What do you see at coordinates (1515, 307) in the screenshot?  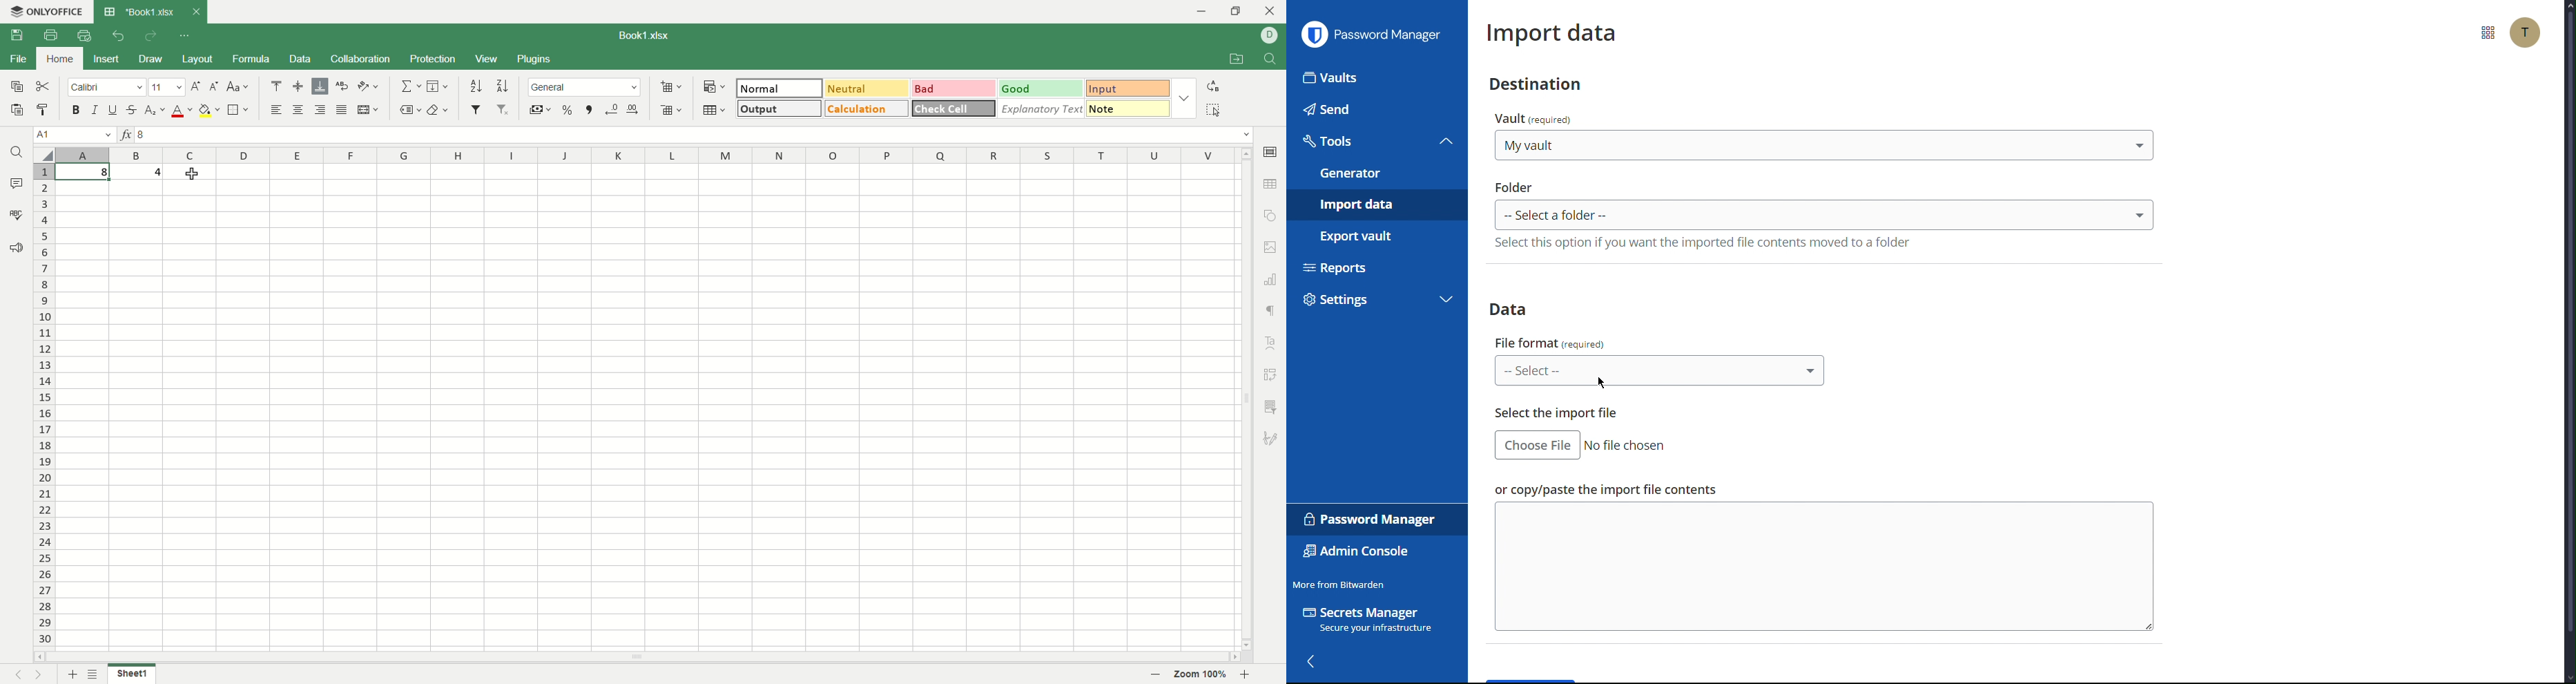 I see `Data` at bounding box center [1515, 307].